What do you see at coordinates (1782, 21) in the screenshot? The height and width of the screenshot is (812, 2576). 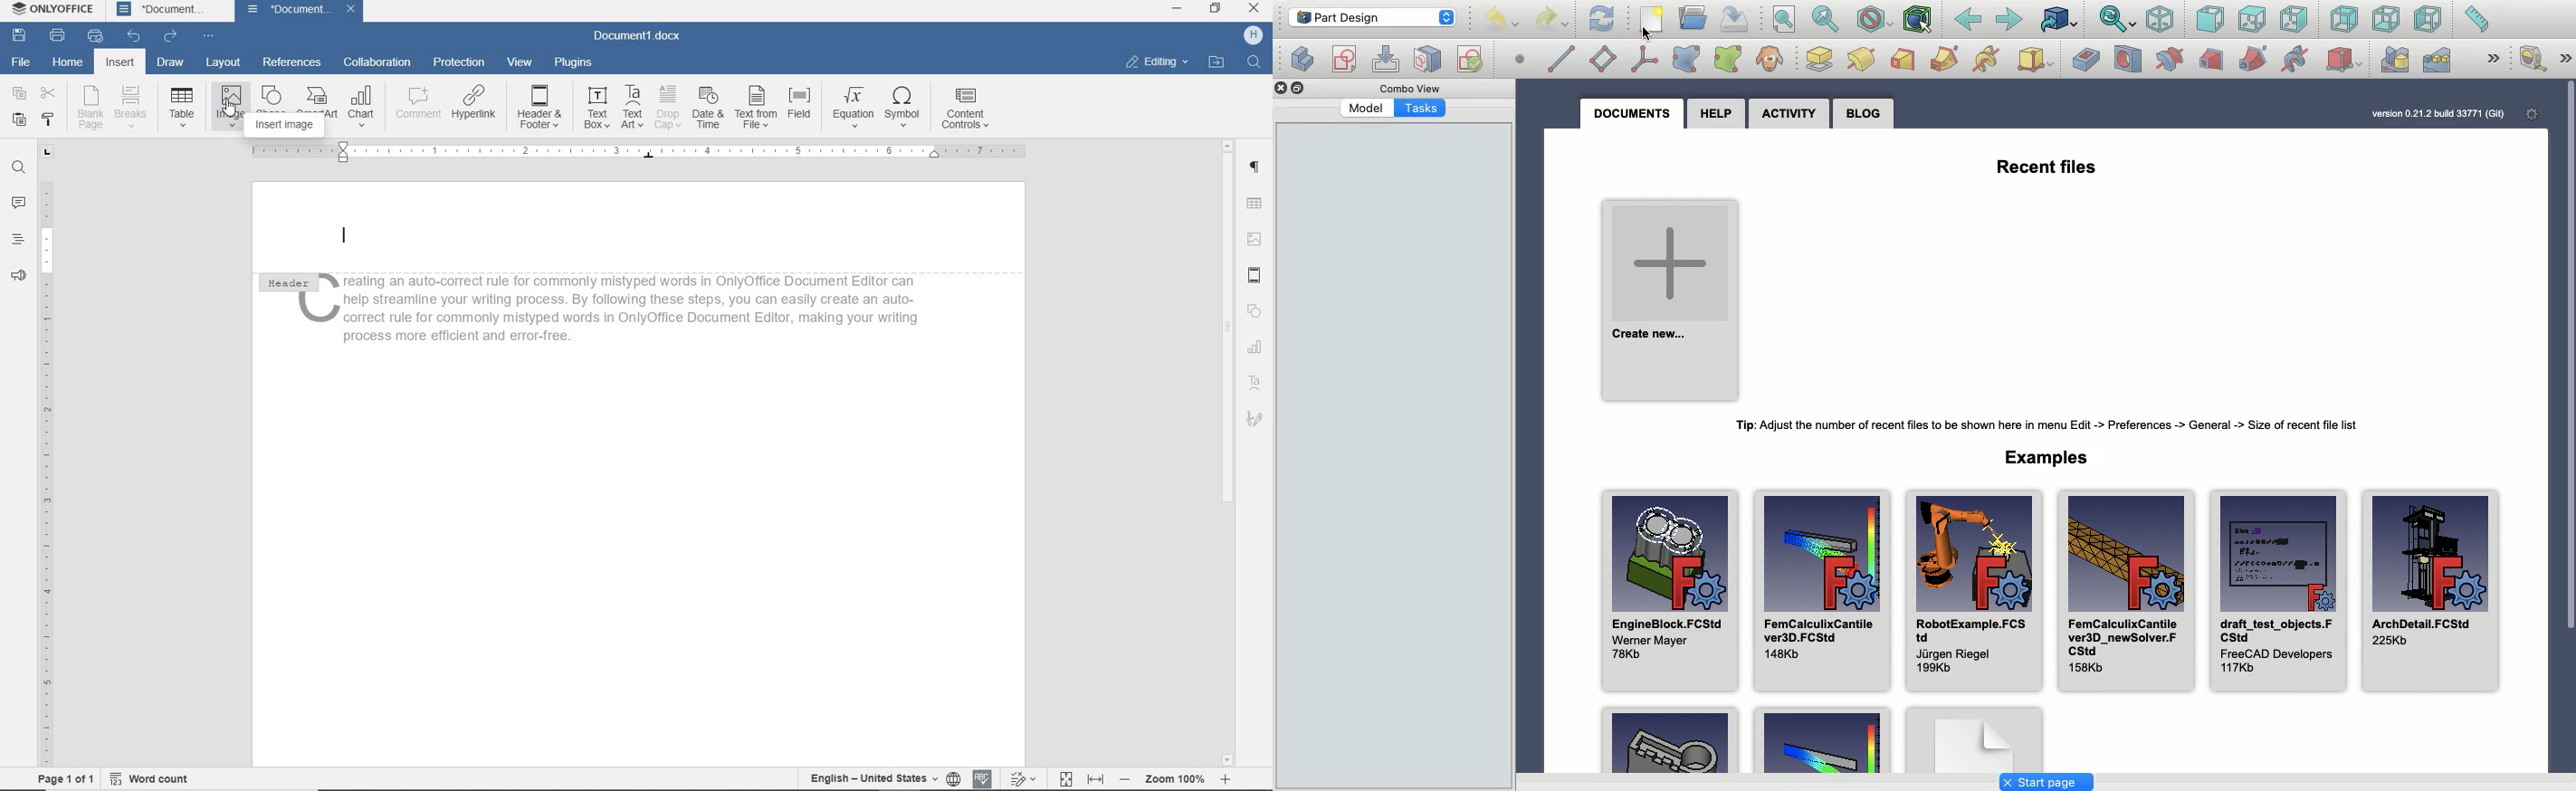 I see `Fit all` at bounding box center [1782, 21].